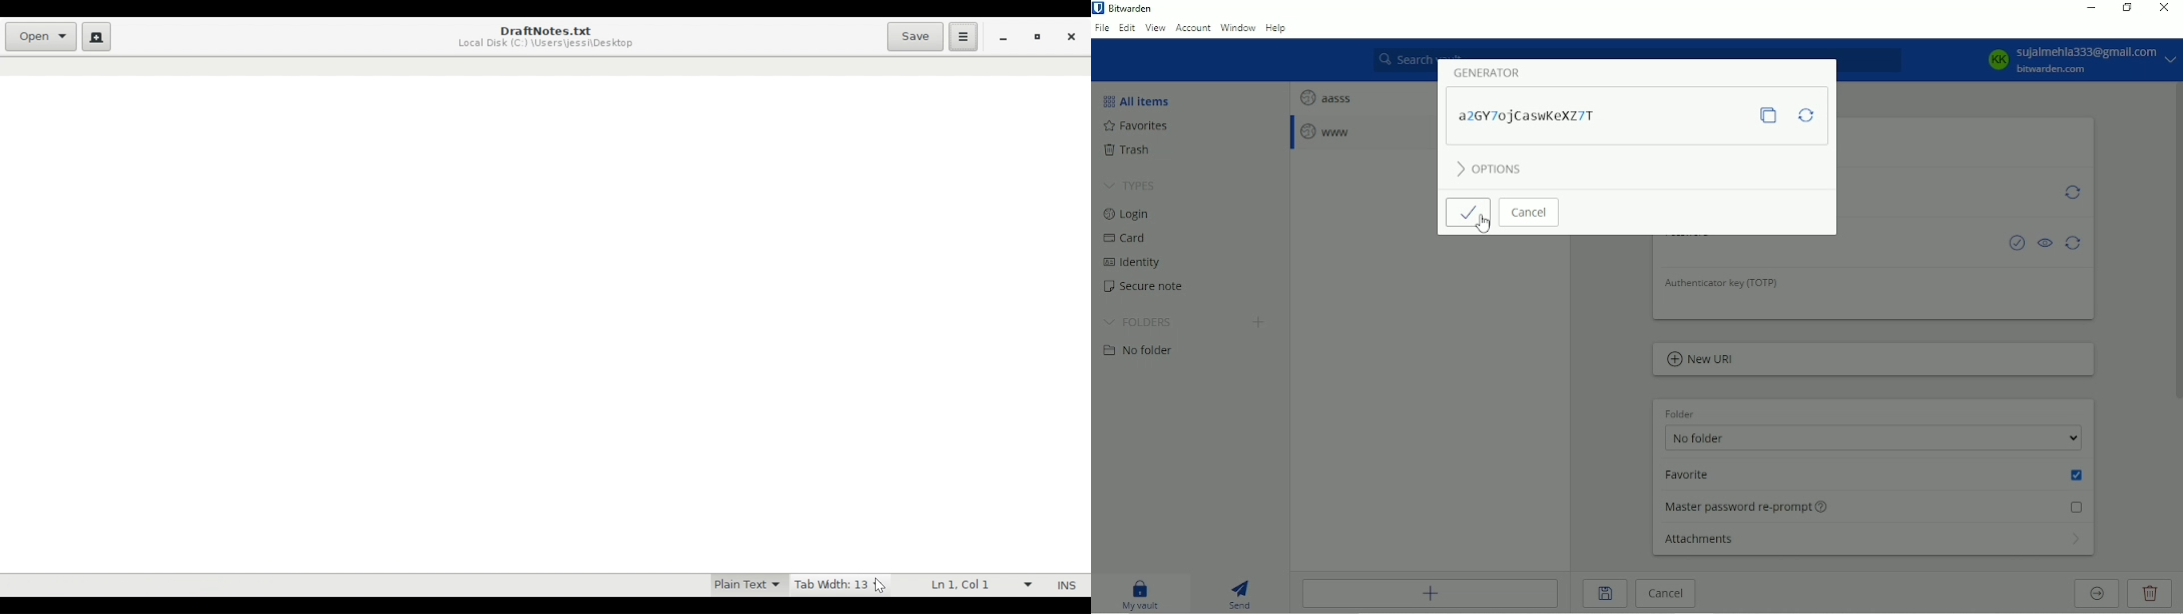  What do you see at coordinates (2128, 9) in the screenshot?
I see `Restore down` at bounding box center [2128, 9].